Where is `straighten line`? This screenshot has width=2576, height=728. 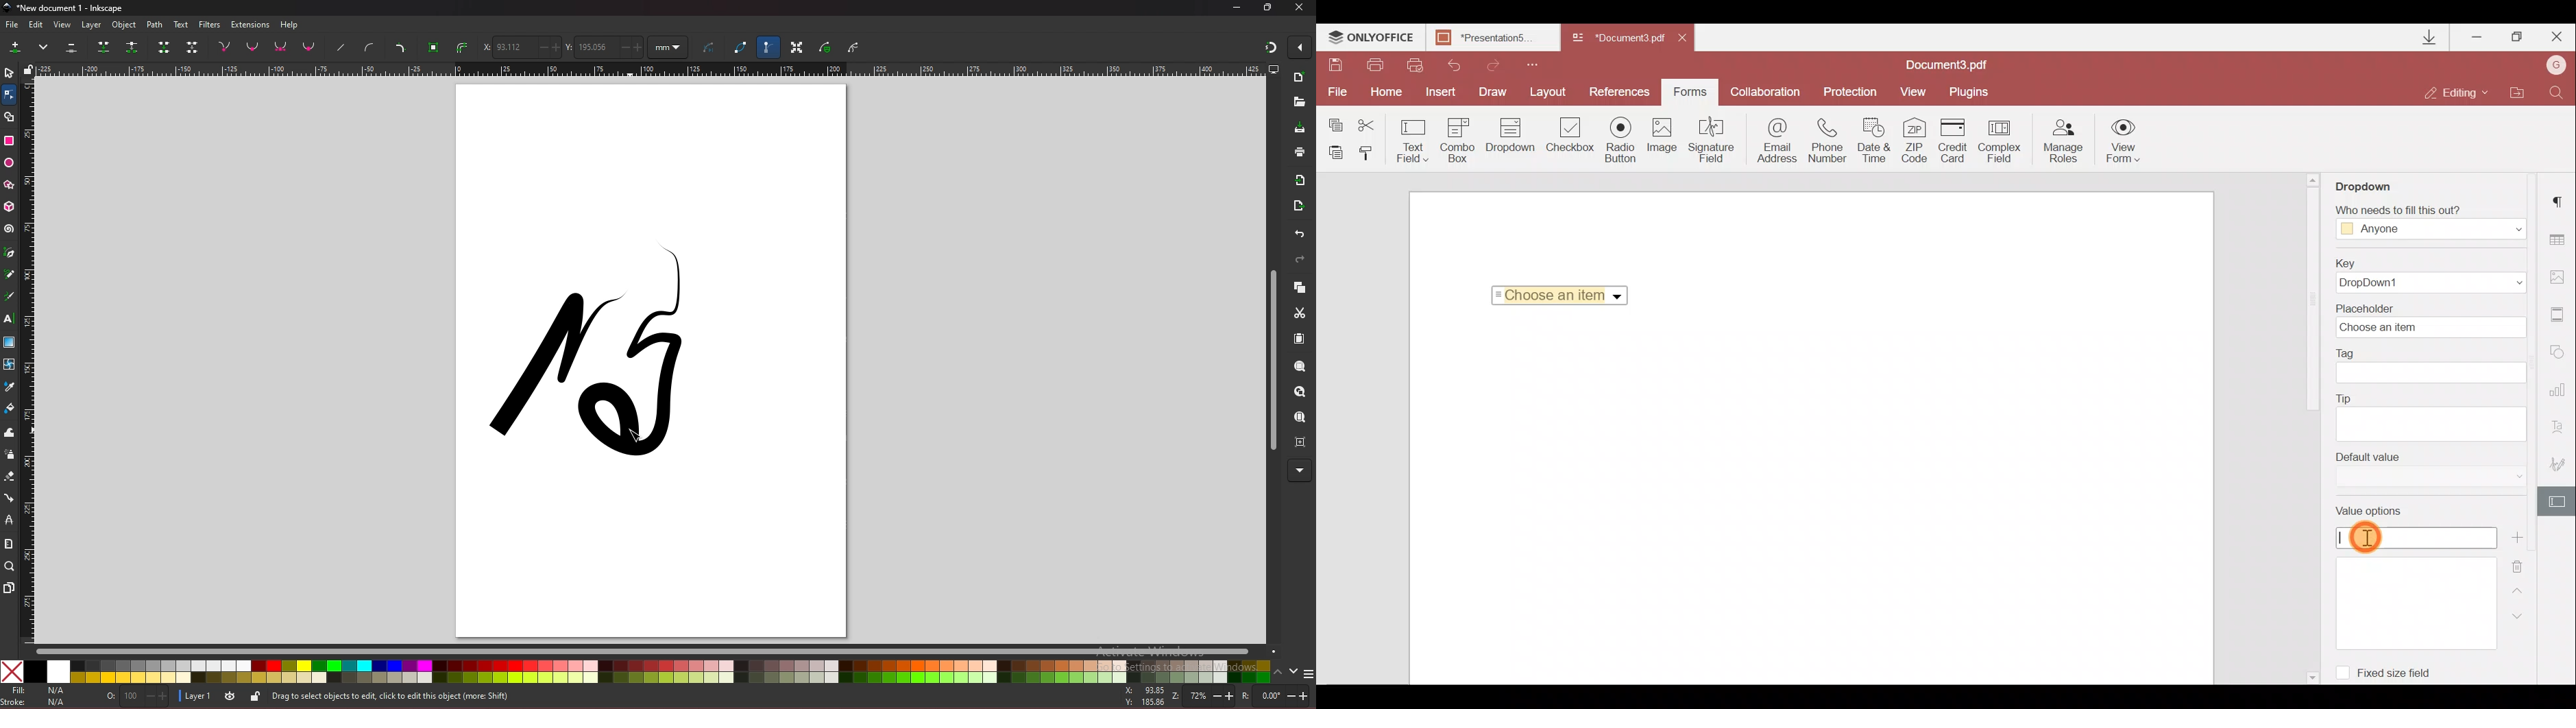 straighten line is located at coordinates (340, 48).